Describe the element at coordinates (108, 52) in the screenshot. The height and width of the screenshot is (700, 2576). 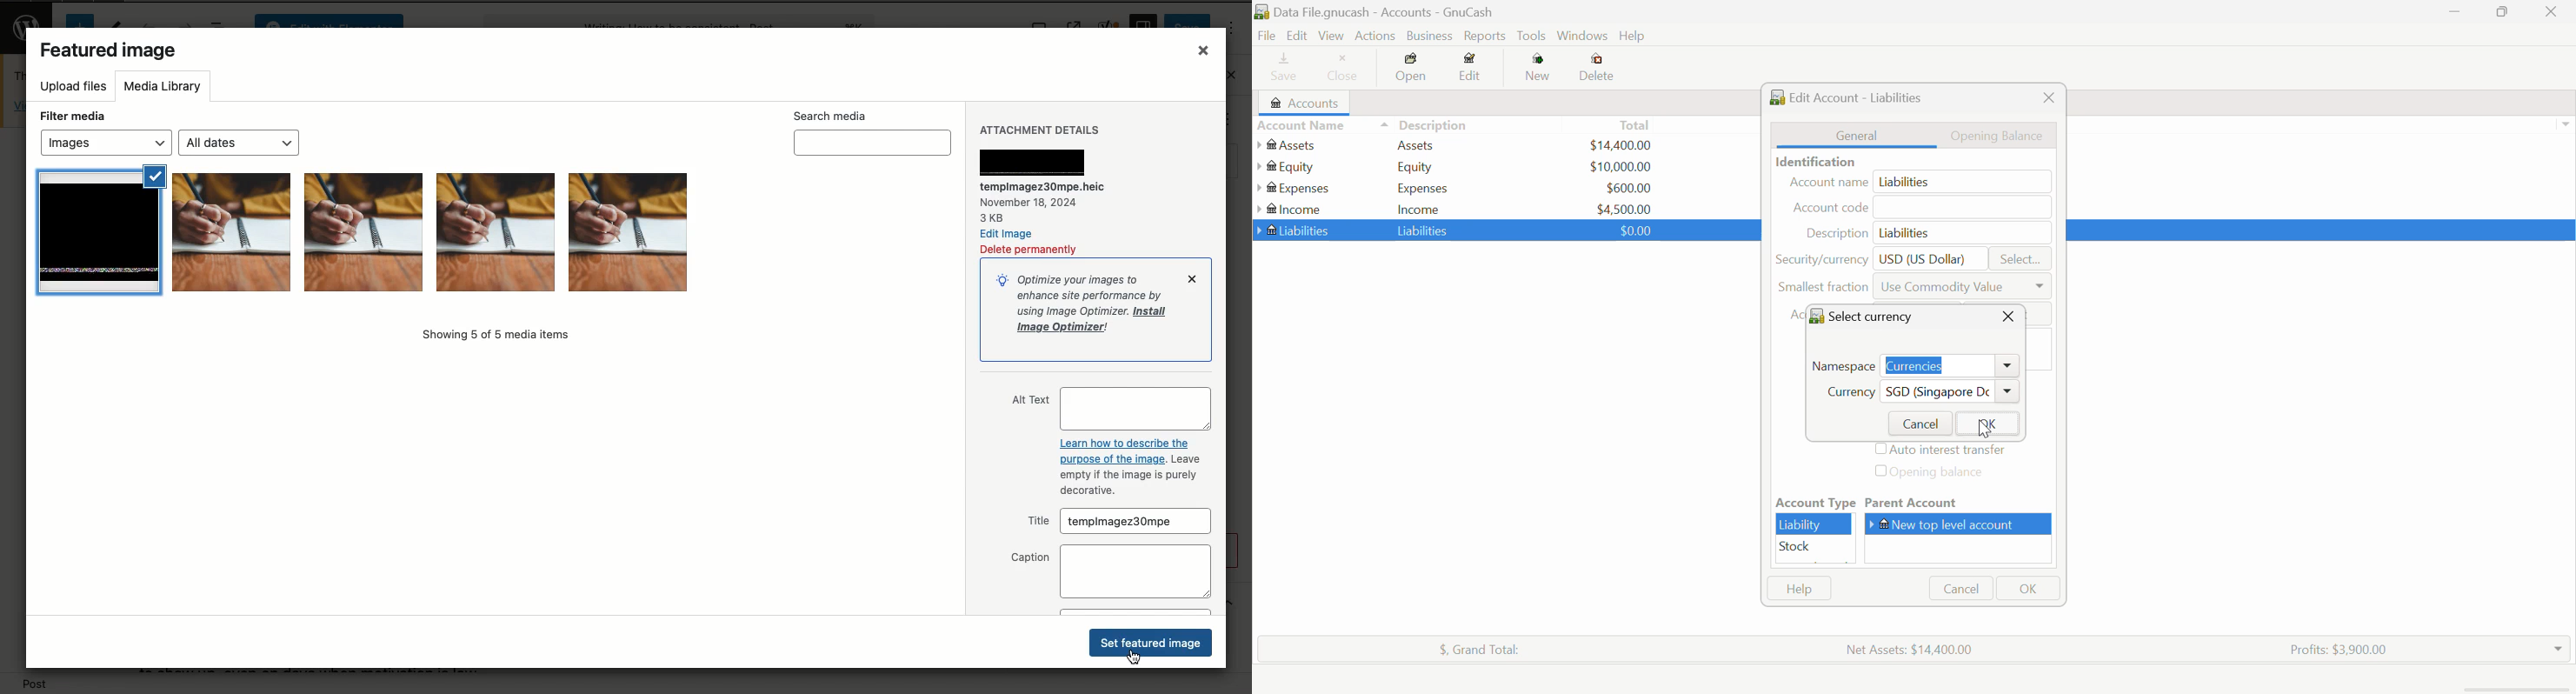
I see `Featured image` at that location.